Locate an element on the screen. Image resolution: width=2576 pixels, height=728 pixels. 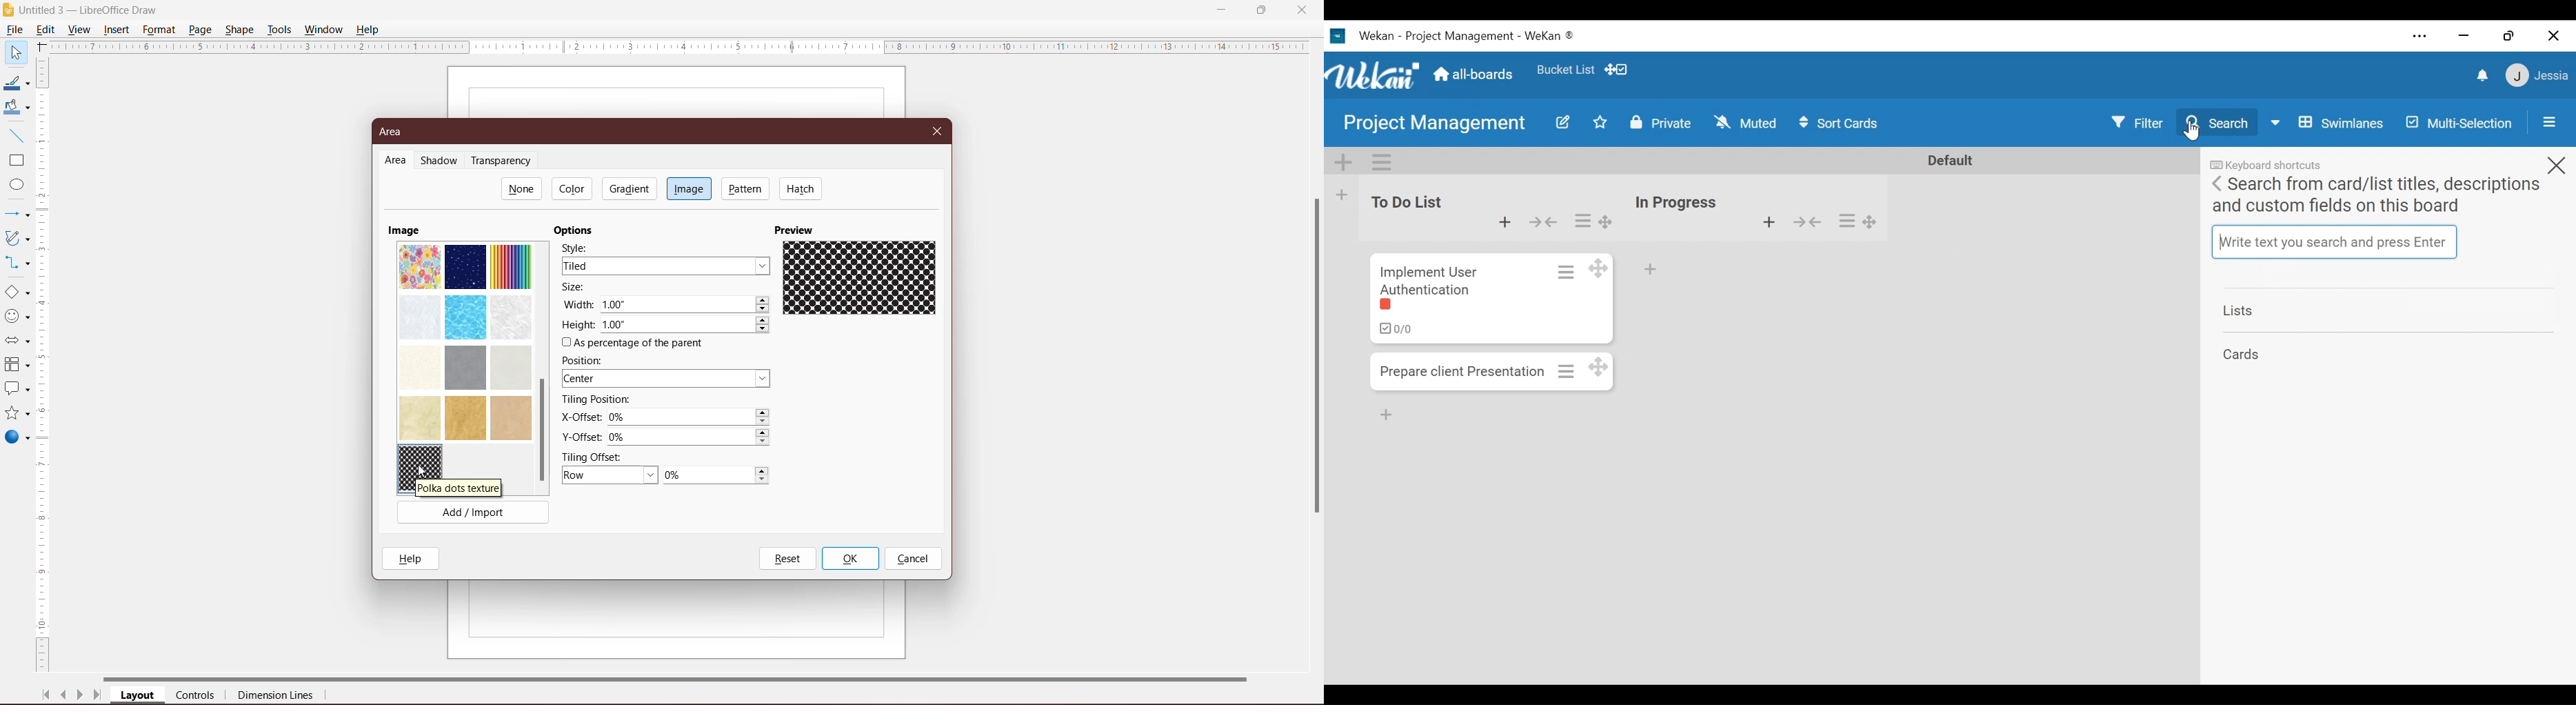
Flowchart is located at coordinates (17, 366).